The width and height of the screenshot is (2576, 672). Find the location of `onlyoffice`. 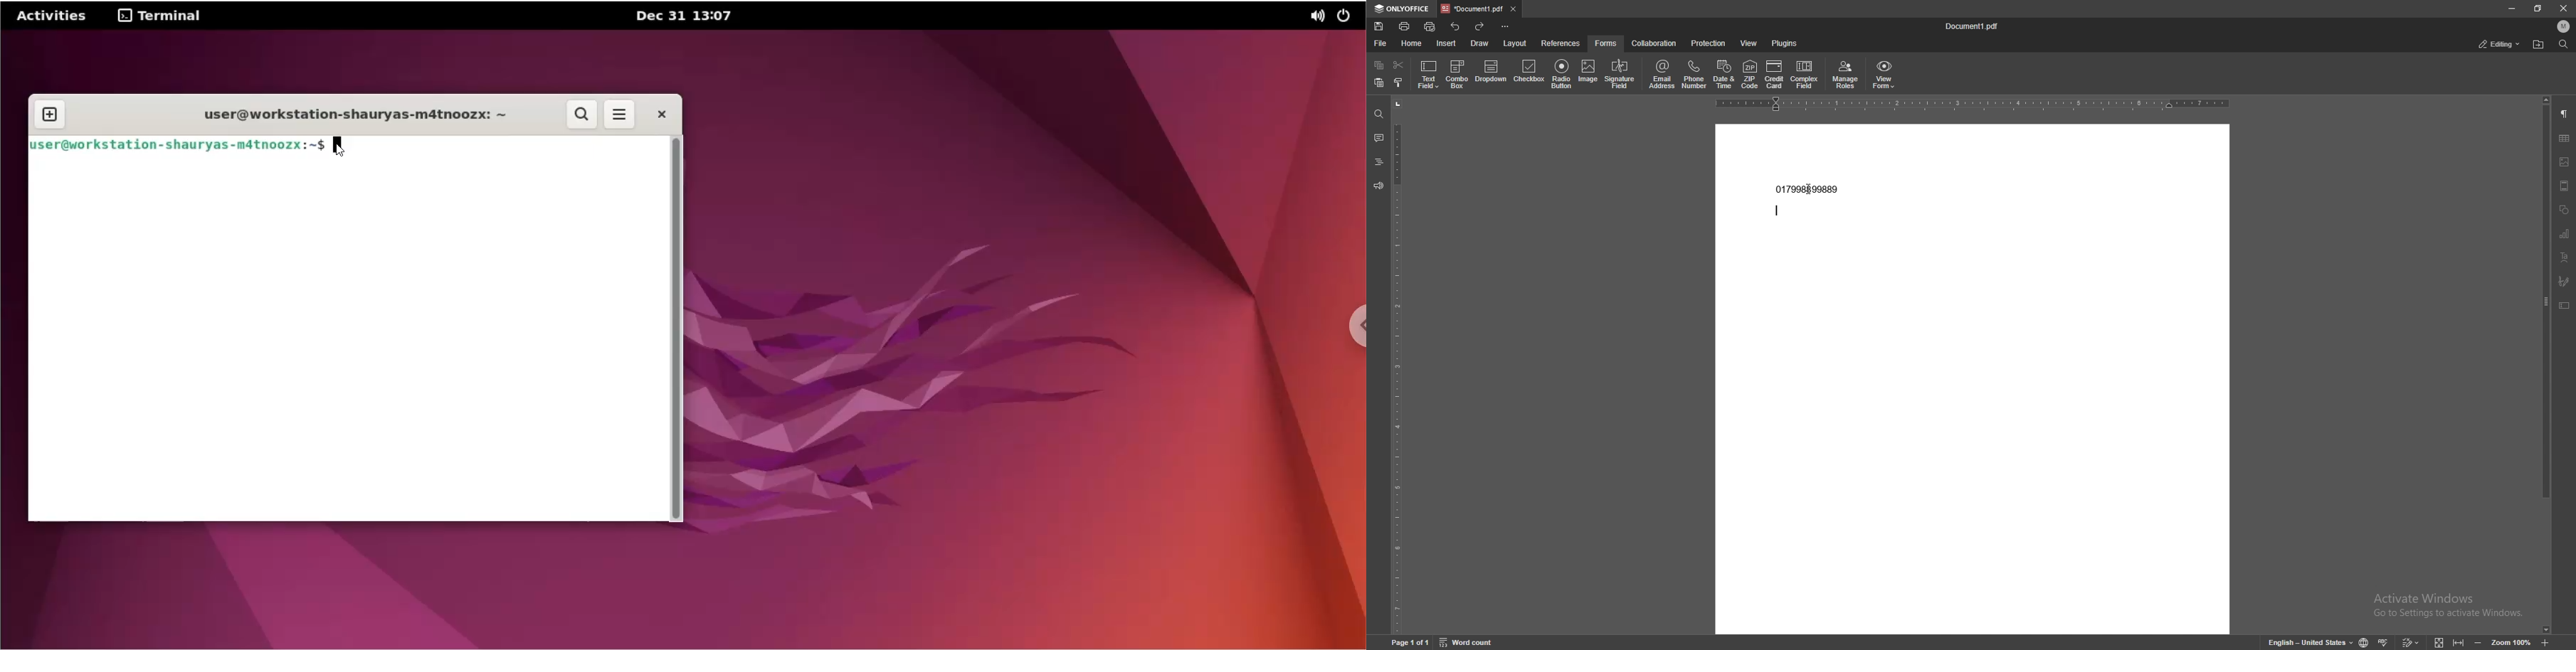

onlyoffice is located at coordinates (1403, 9).